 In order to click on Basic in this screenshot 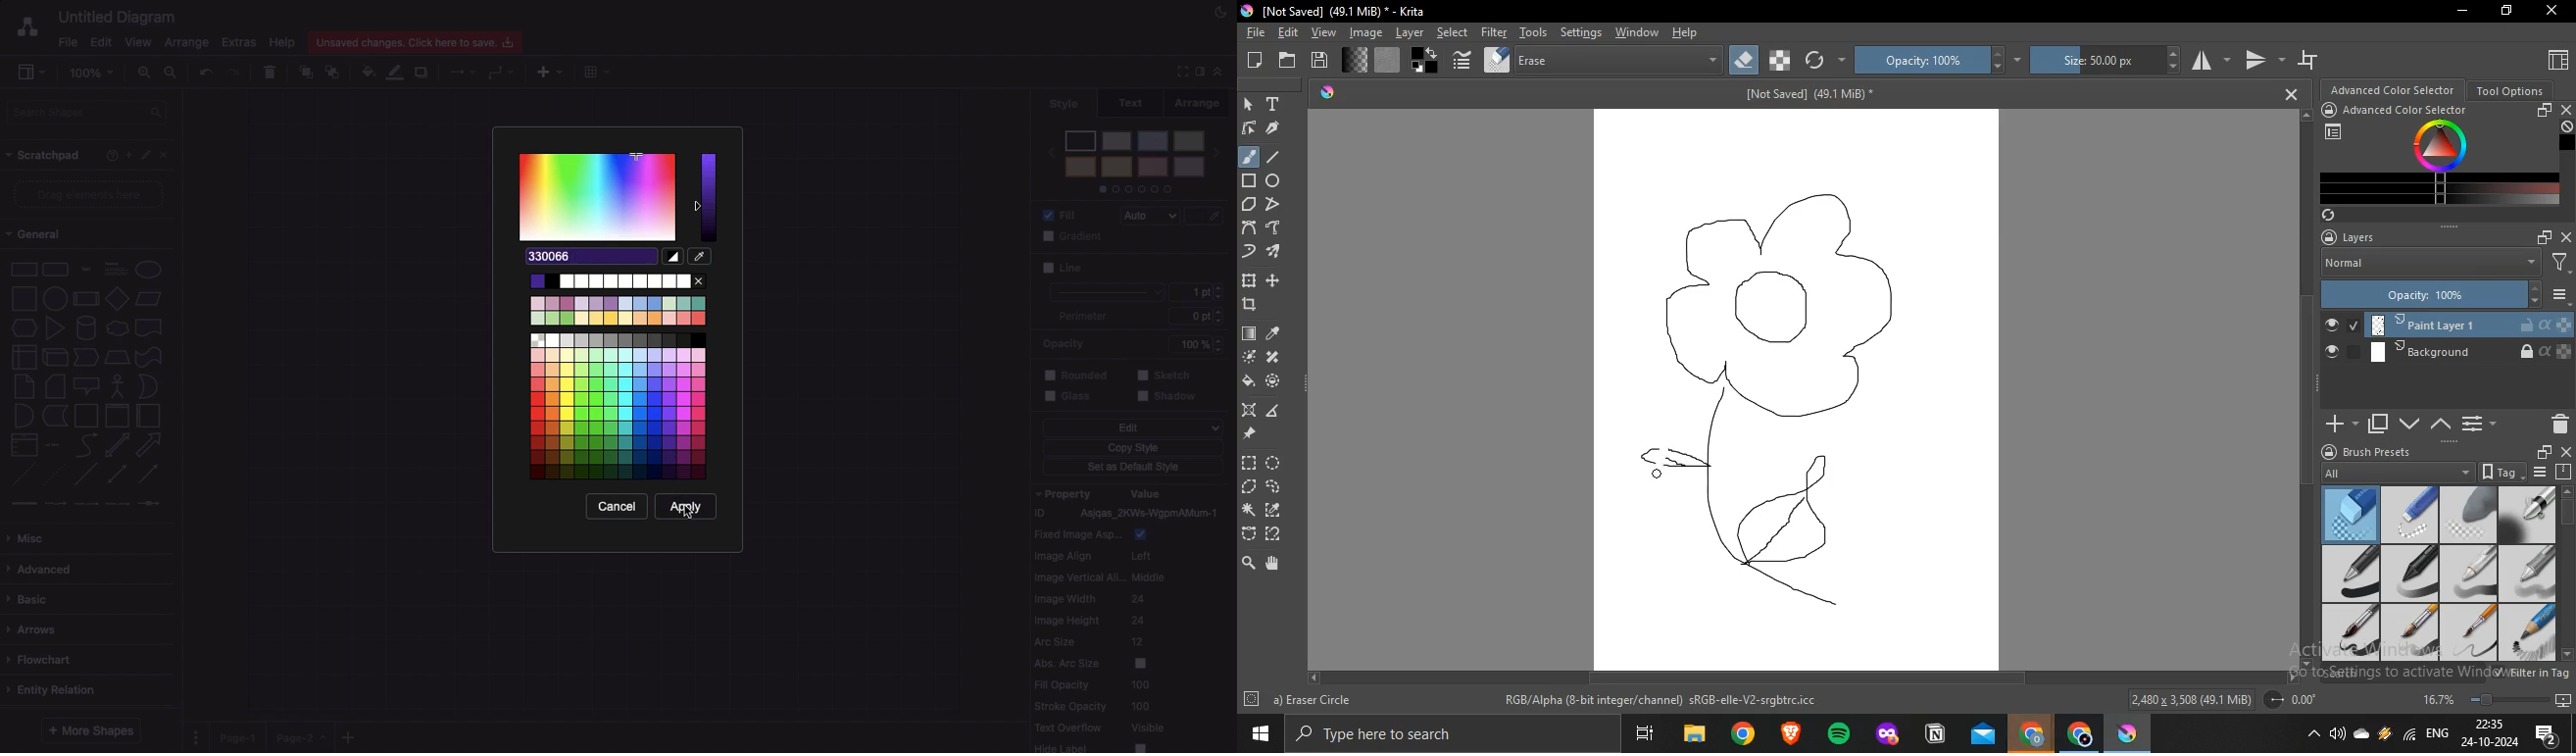, I will do `click(32, 595)`.